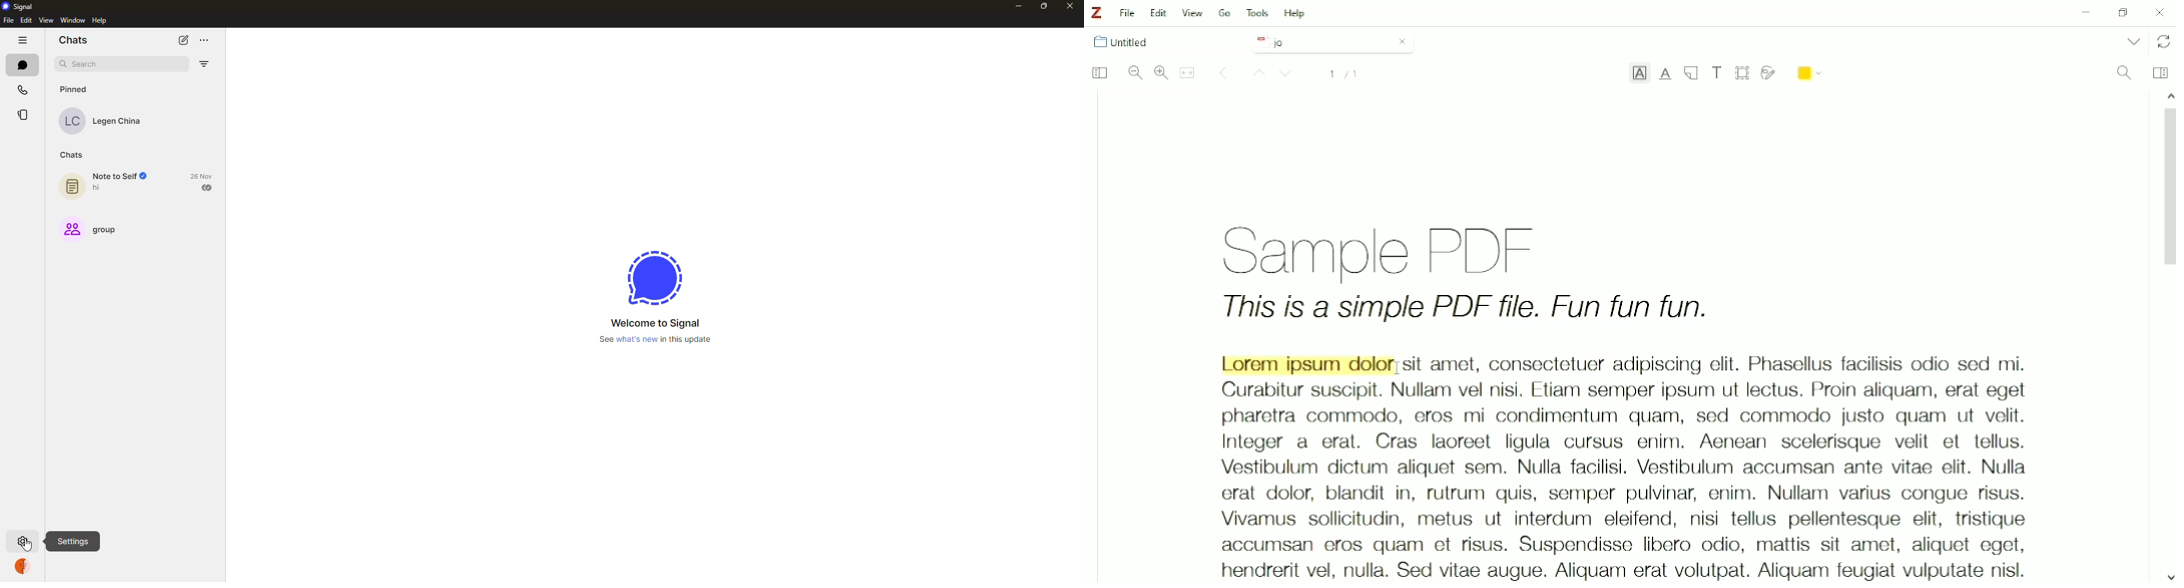 The width and height of the screenshot is (2184, 588). Describe the element at coordinates (1160, 13) in the screenshot. I see `Edit` at that location.